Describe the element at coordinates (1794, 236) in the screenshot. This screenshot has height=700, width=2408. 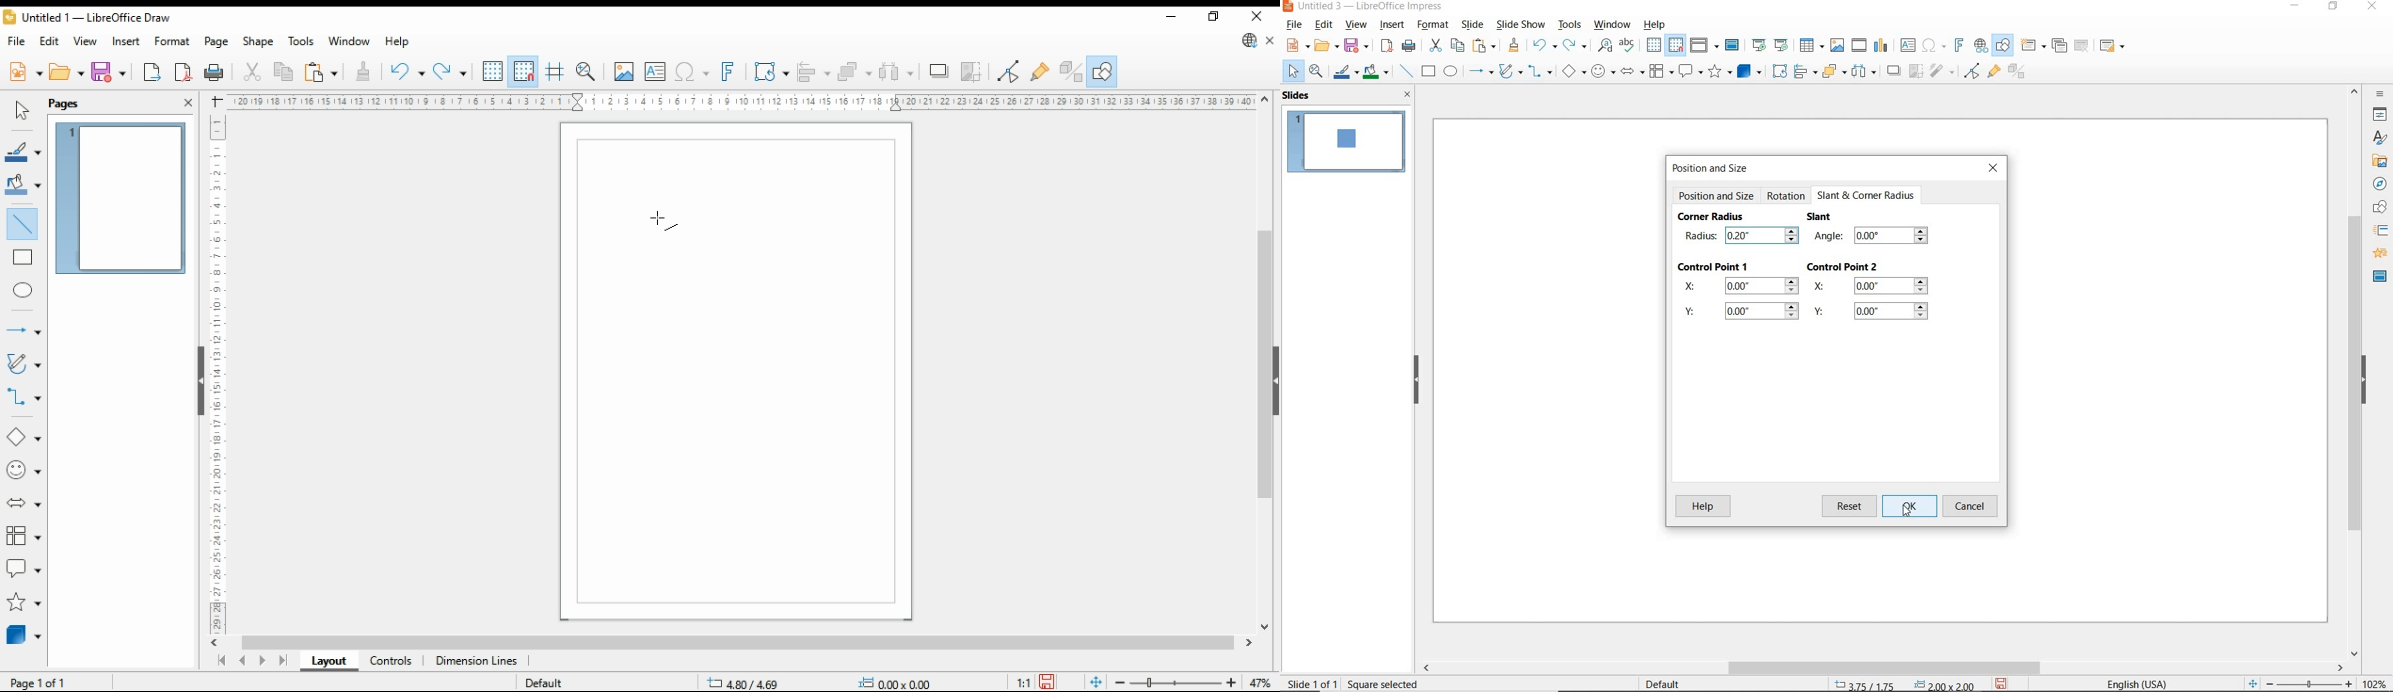
I see `cursor` at that location.